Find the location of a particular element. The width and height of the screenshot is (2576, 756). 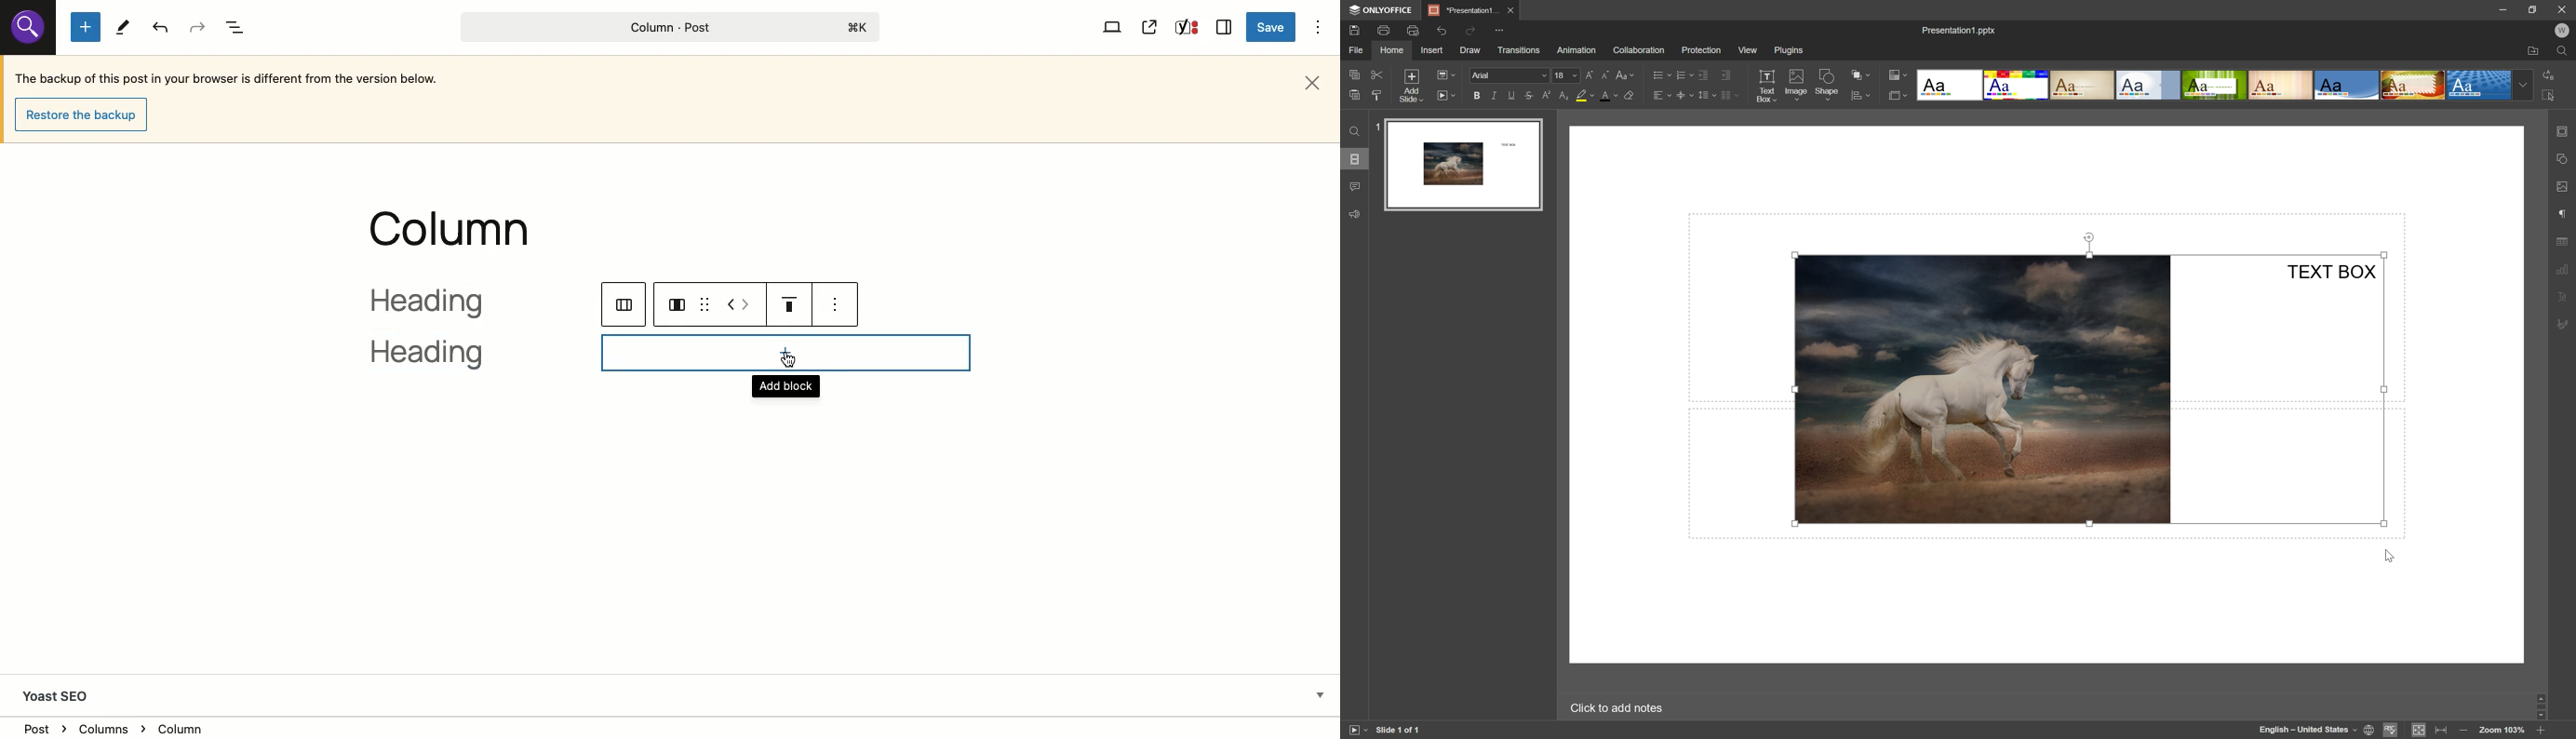

decrease indent is located at coordinates (1703, 75).